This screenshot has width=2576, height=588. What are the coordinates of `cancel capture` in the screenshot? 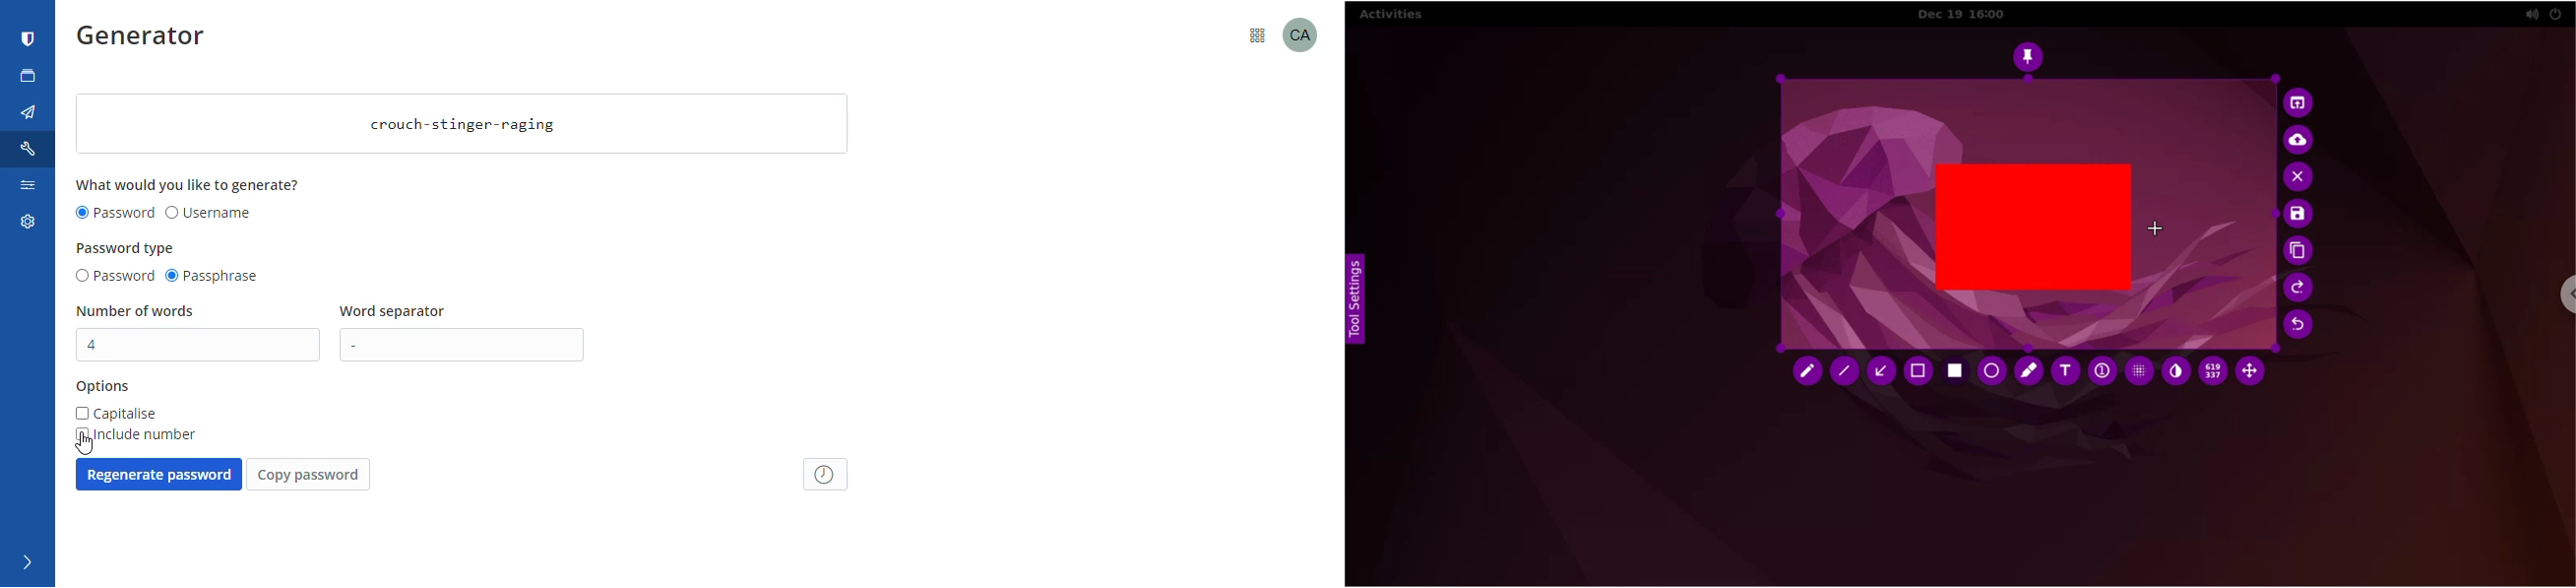 It's located at (2300, 178).